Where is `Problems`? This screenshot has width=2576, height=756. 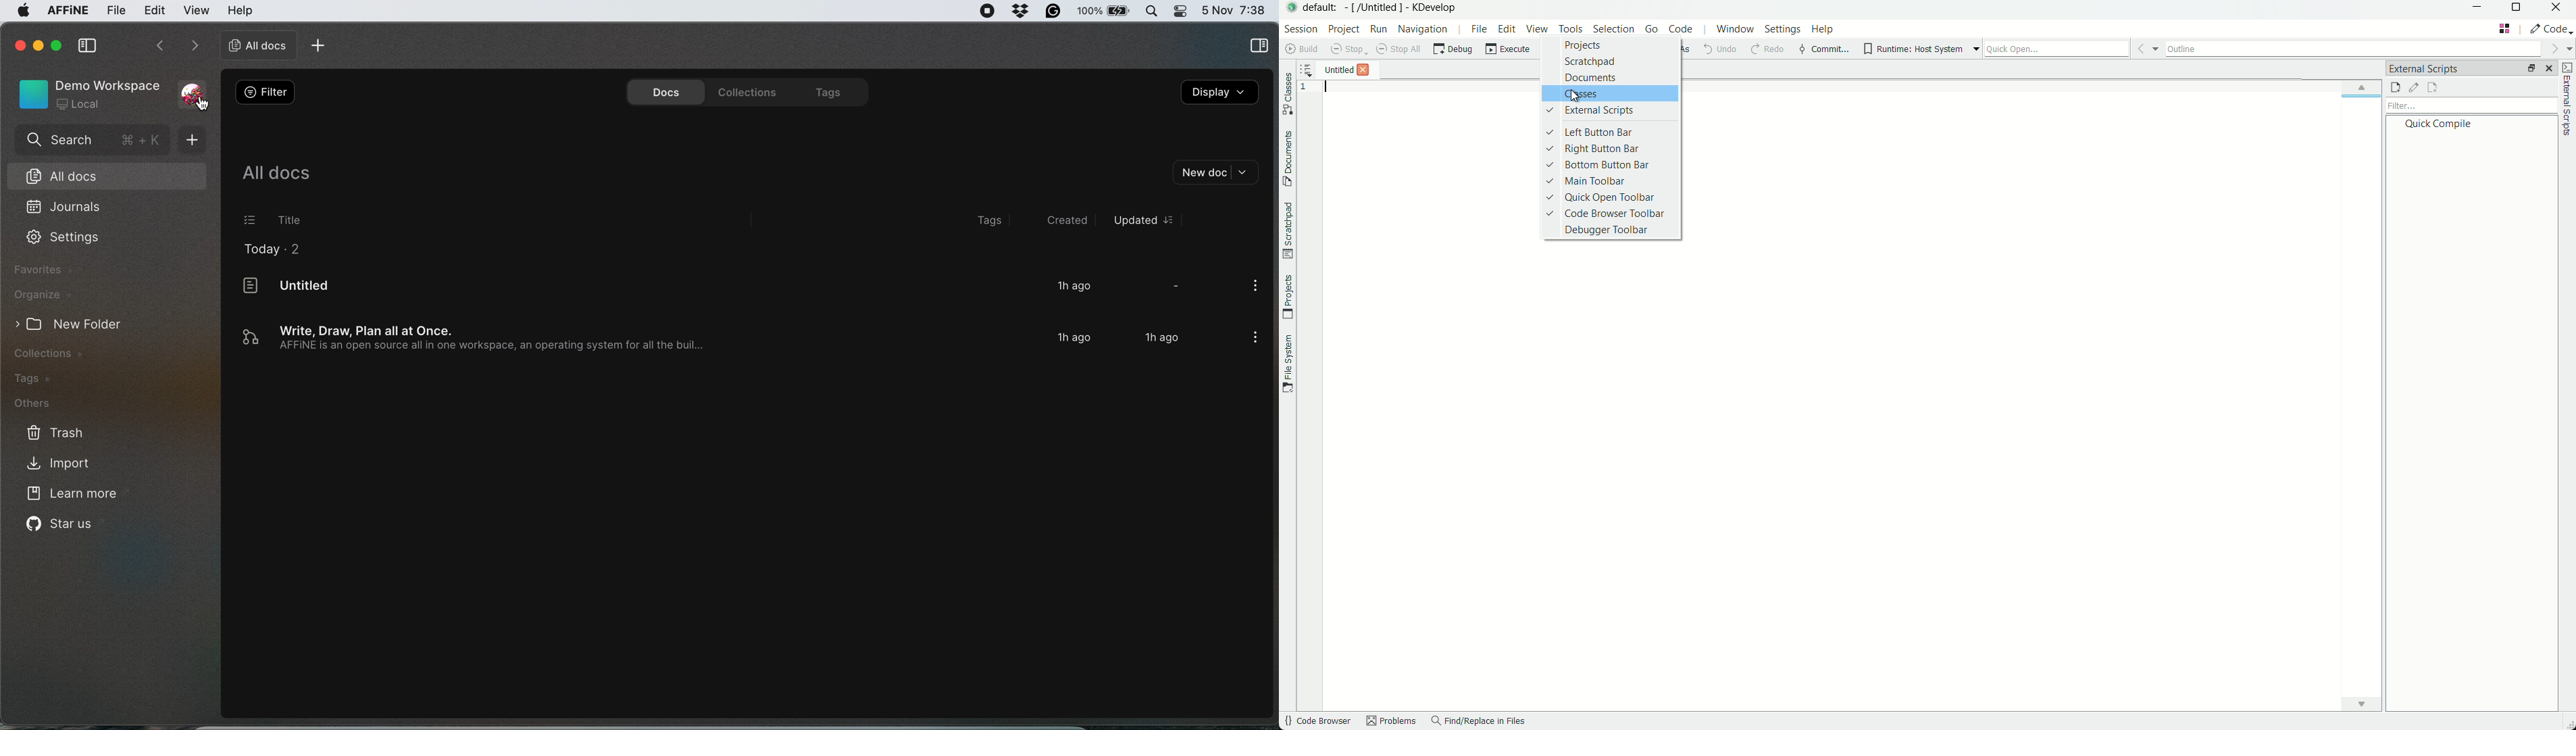
Problems is located at coordinates (1393, 723).